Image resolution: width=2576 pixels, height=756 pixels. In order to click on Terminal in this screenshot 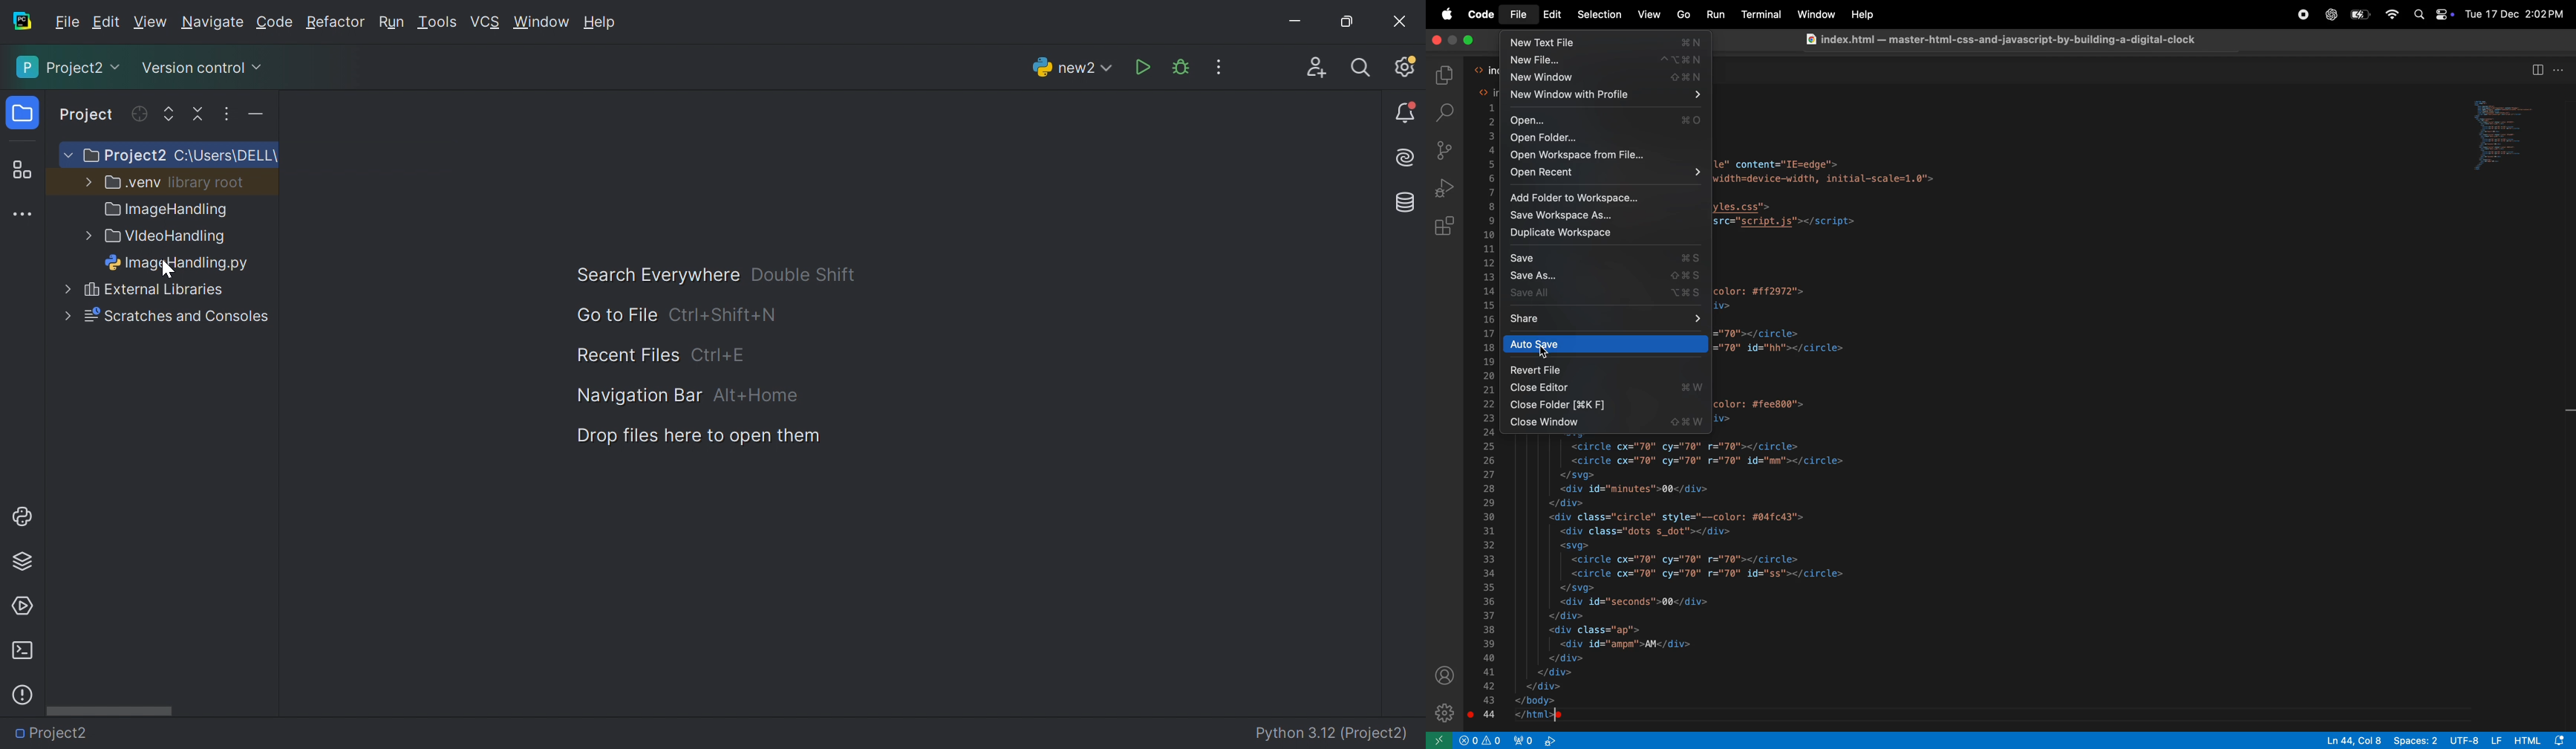, I will do `click(22, 651)`.